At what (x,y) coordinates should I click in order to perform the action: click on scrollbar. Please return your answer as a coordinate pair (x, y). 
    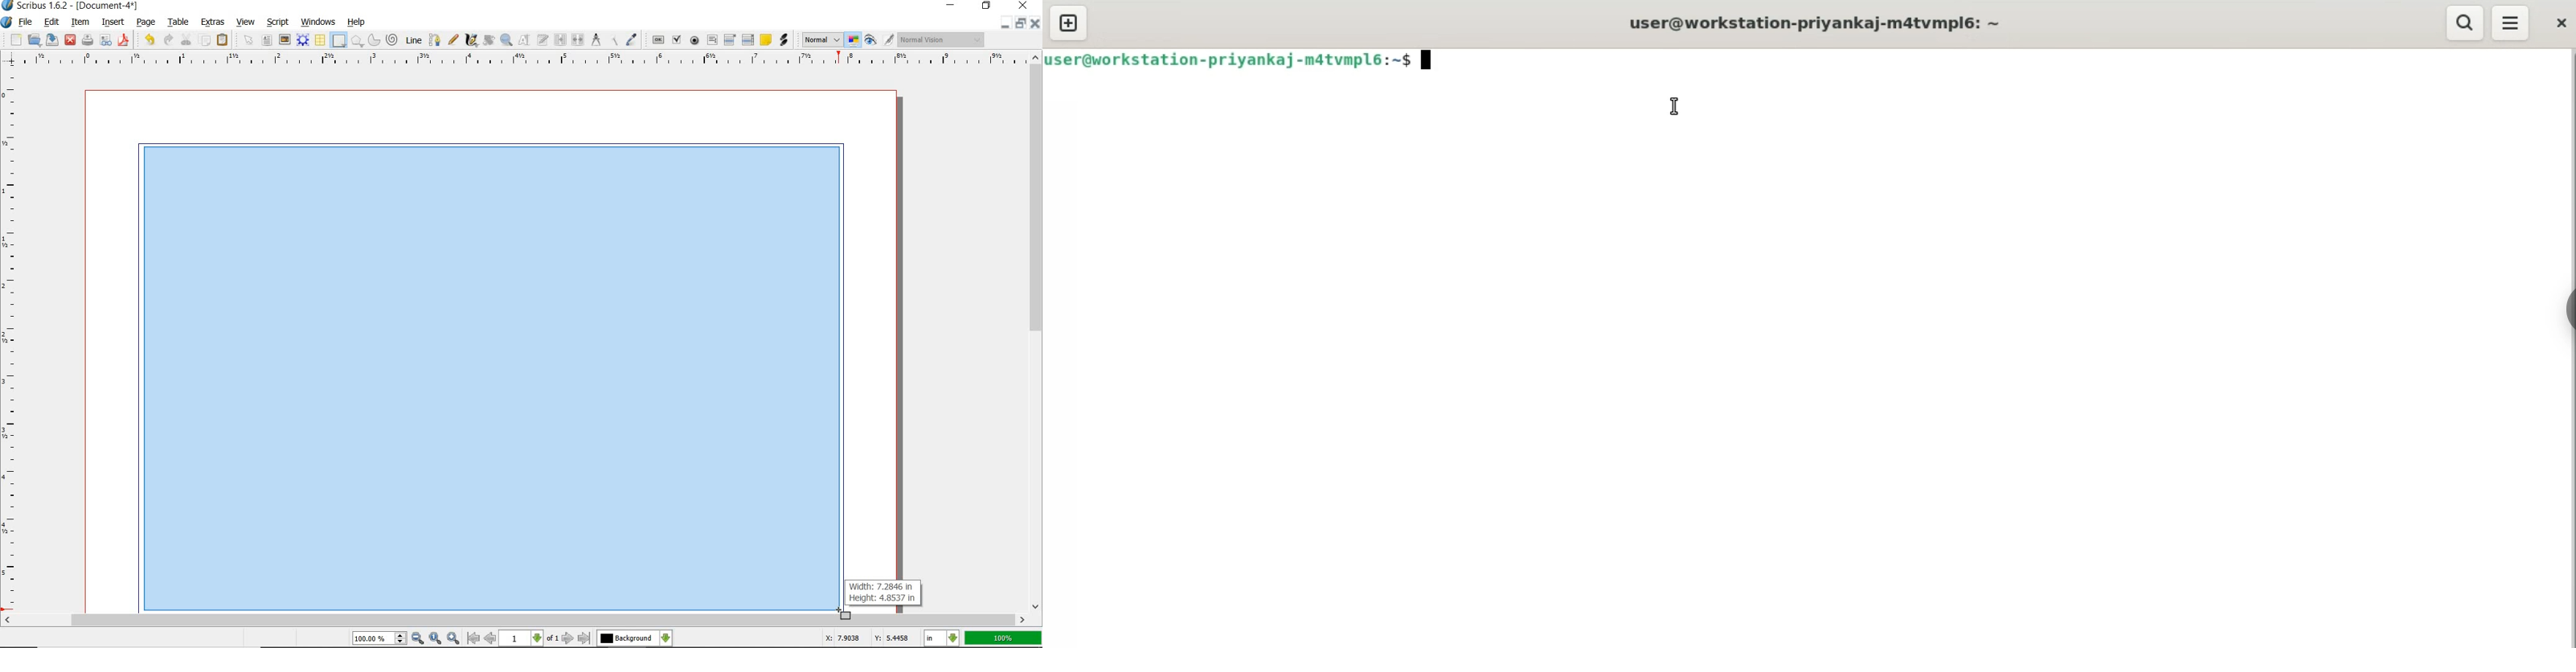
    Looking at the image, I should click on (515, 619).